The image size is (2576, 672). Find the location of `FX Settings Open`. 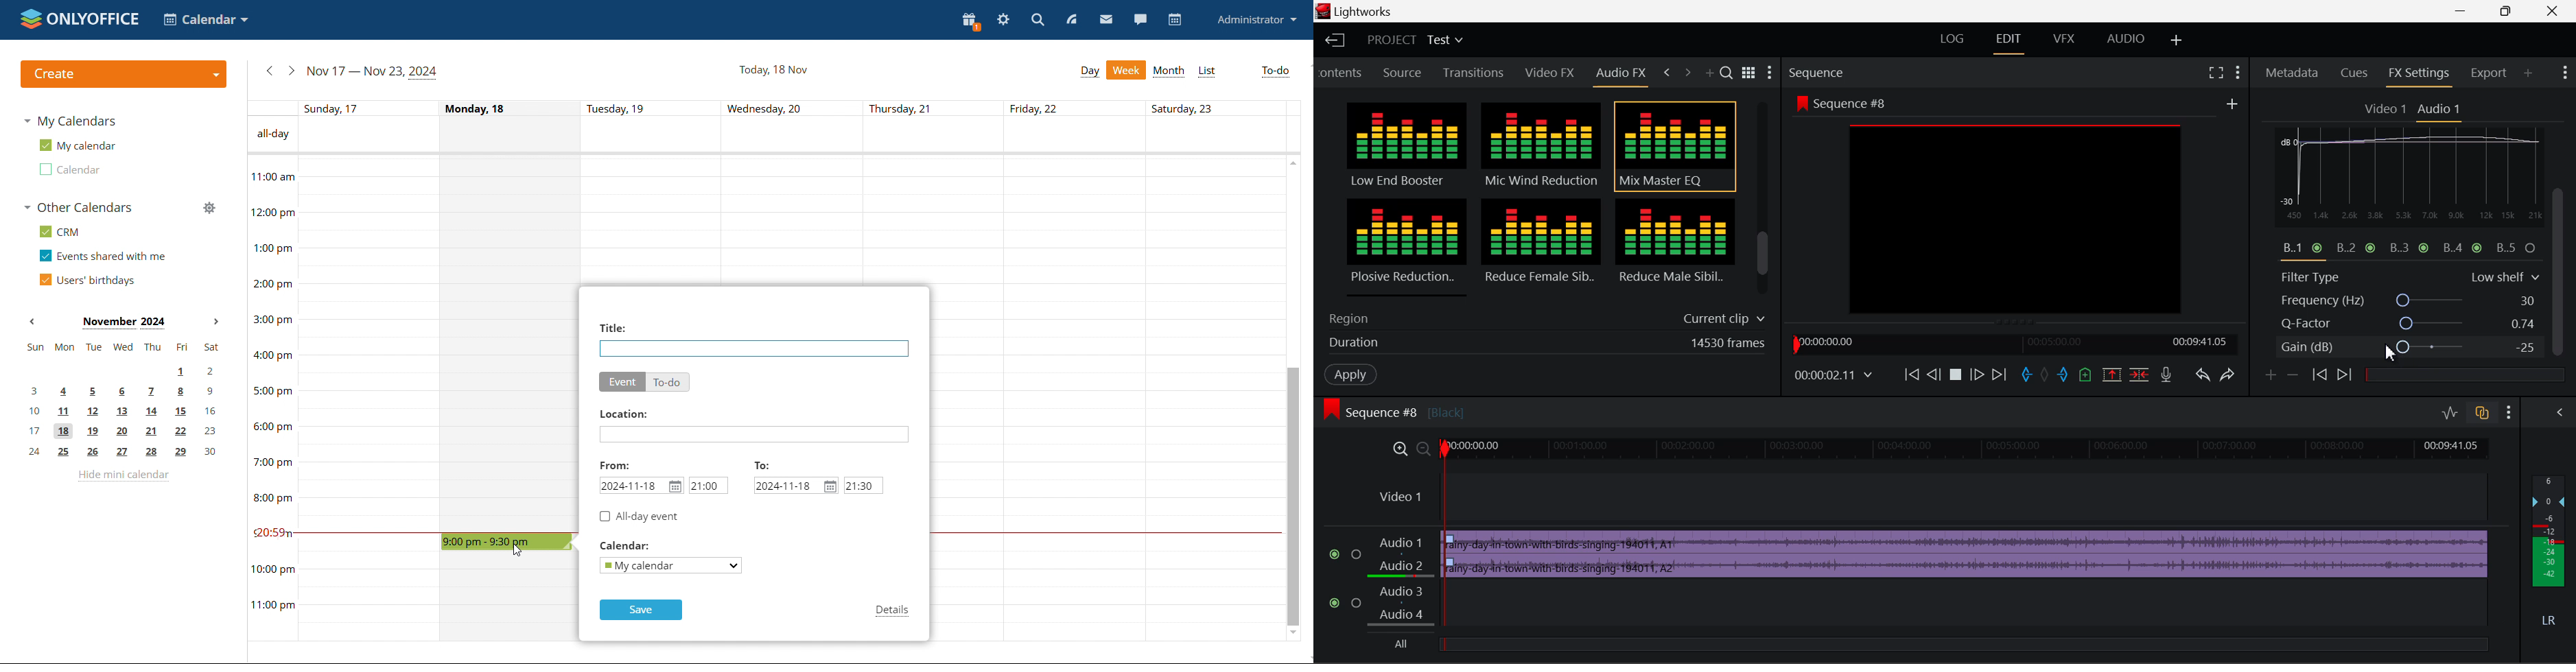

FX Settings Open is located at coordinates (2420, 76).